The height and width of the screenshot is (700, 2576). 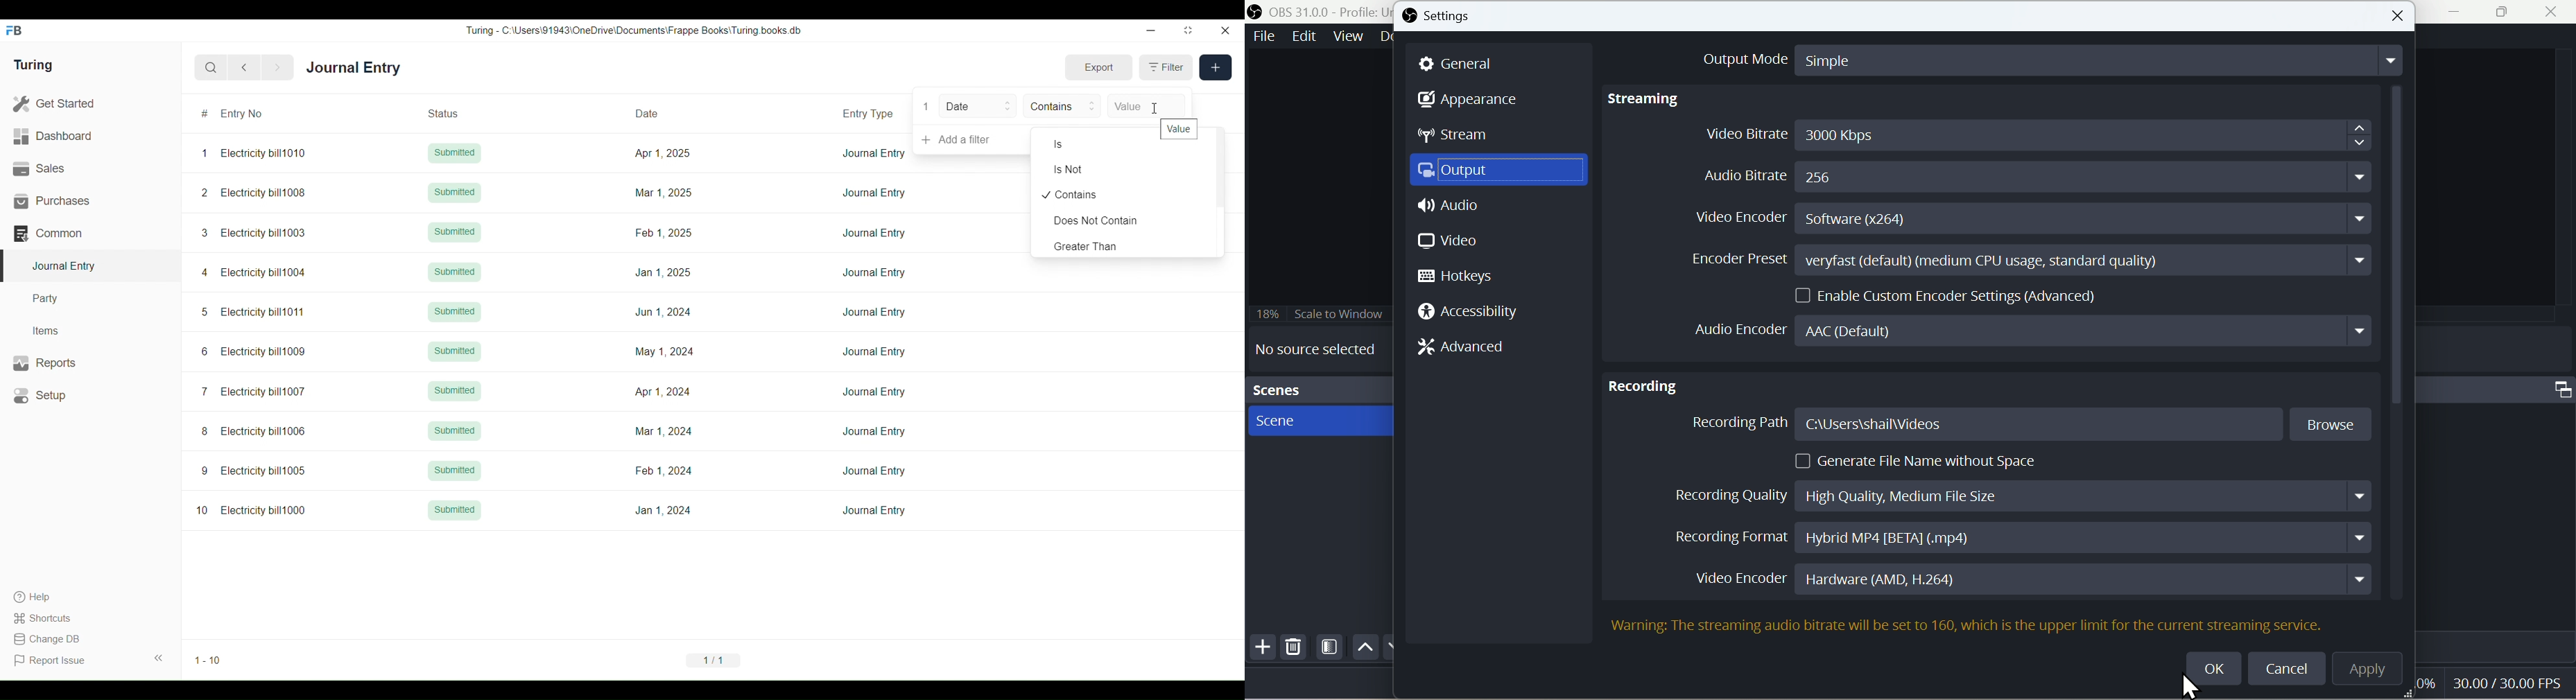 What do you see at coordinates (1634, 626) in the screenshot?
I see `warning;` at bounding box center [1634, 626].